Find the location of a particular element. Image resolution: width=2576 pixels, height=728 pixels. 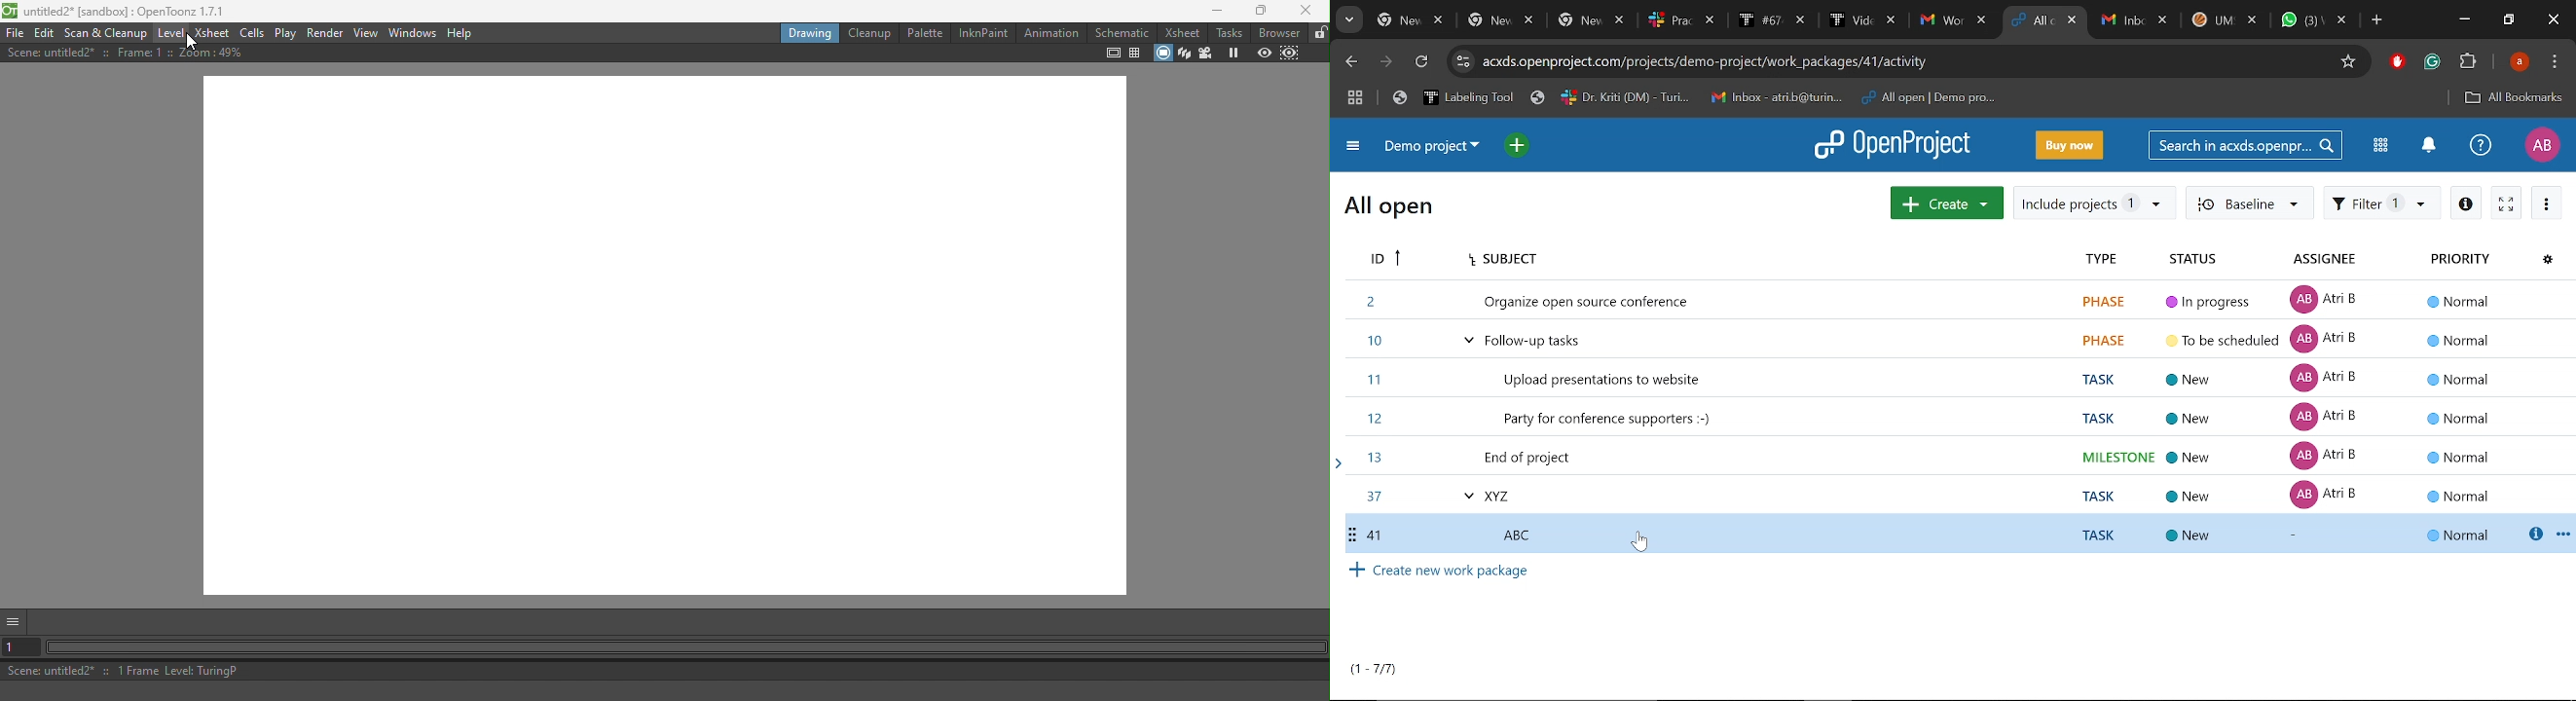

Close is located at coordinates (2551, 19).